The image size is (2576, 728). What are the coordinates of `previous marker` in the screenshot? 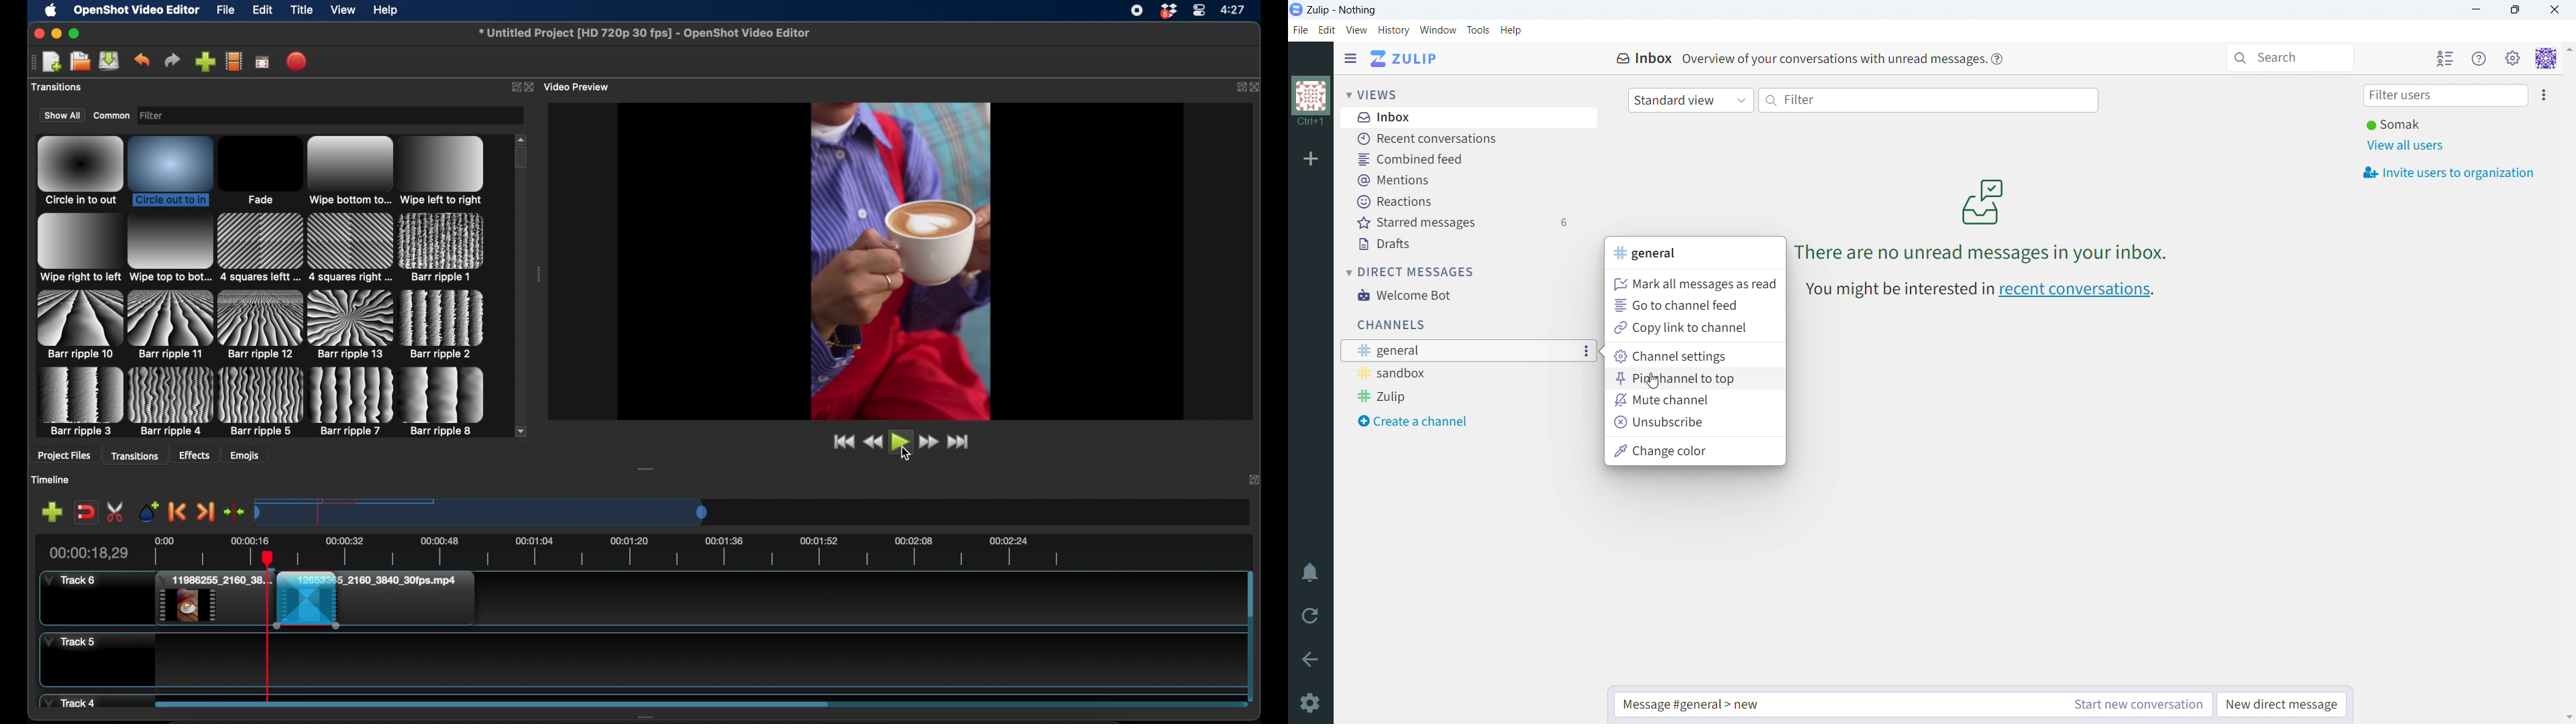 It's located at (178, 513).